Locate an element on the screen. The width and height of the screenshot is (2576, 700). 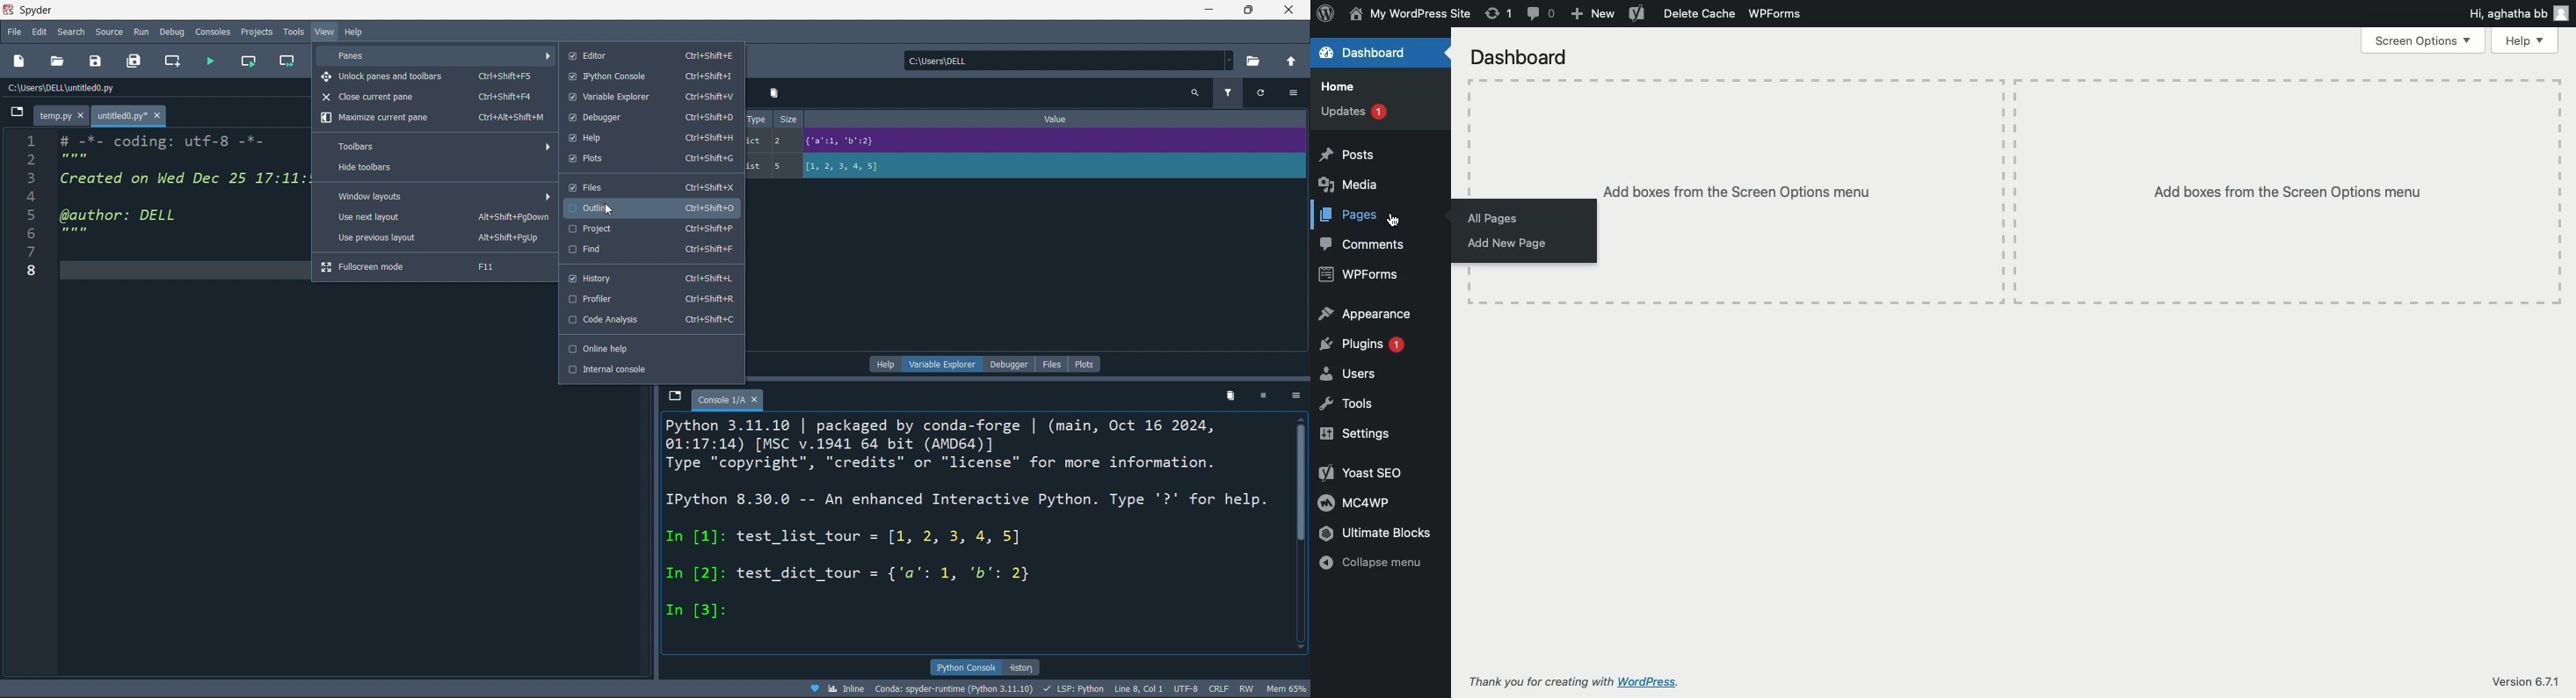
source is located at coordinates (108, 32).